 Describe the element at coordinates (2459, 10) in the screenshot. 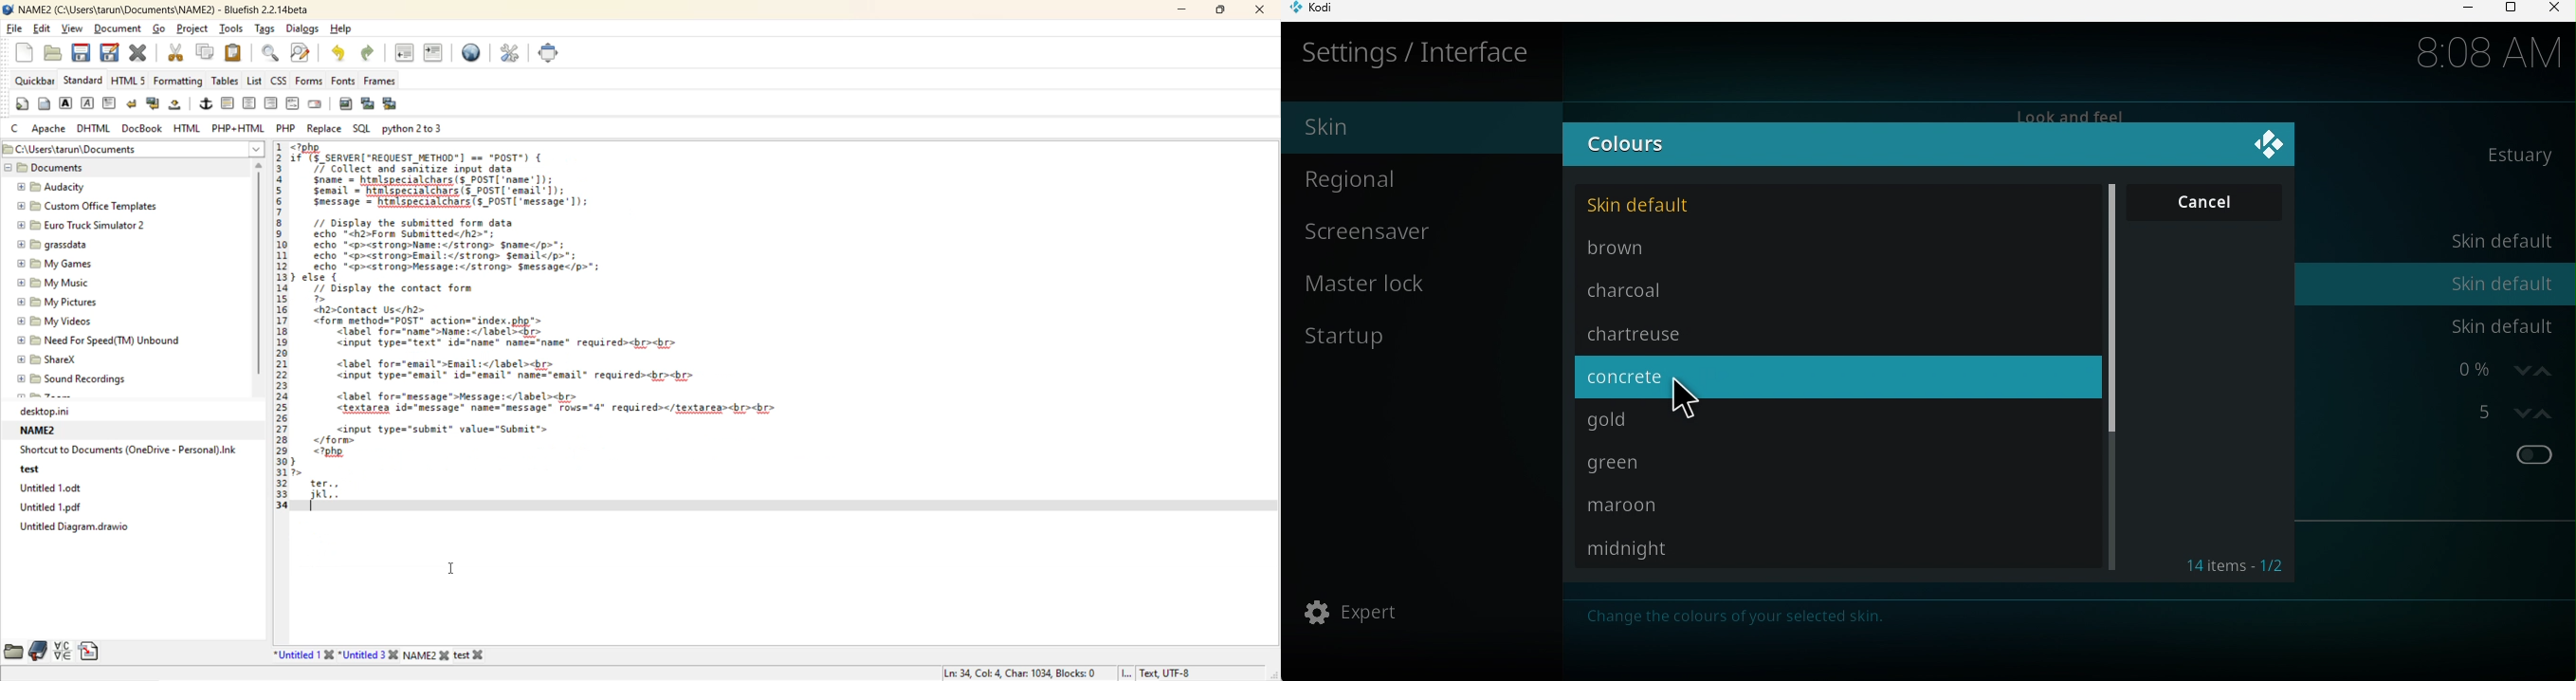

I see `Minimize` at that location.